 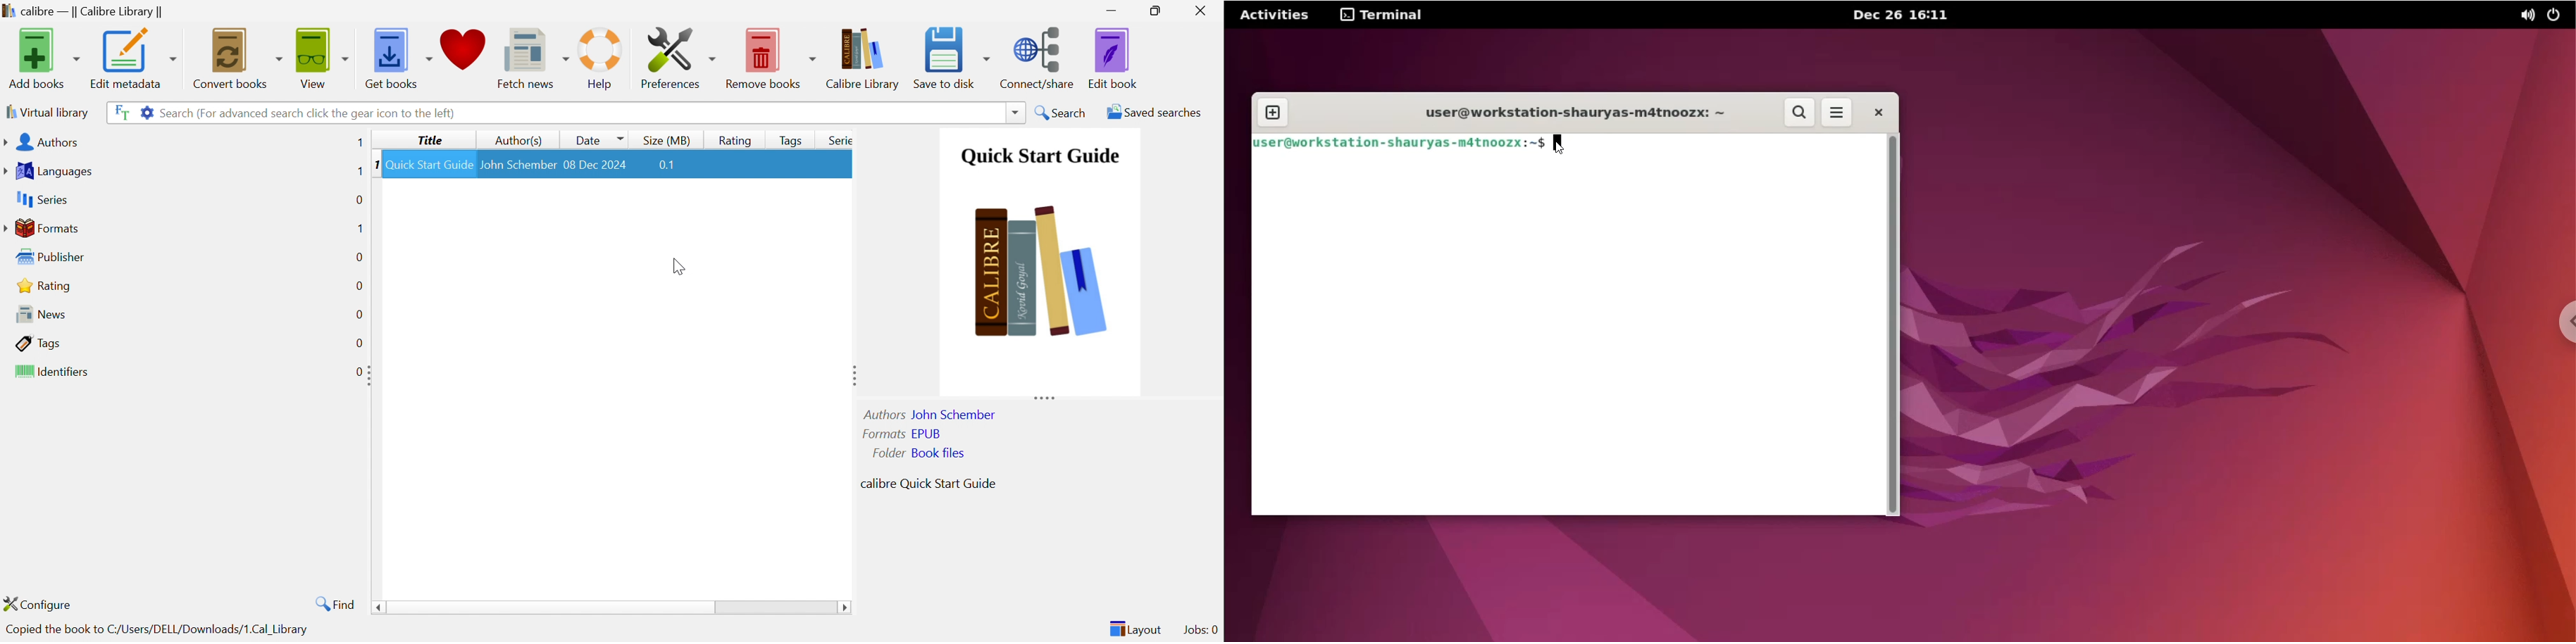 What do you see at coordinates (36, 313) in the screenshot?
I see `News` at bounding box center [36, 313].